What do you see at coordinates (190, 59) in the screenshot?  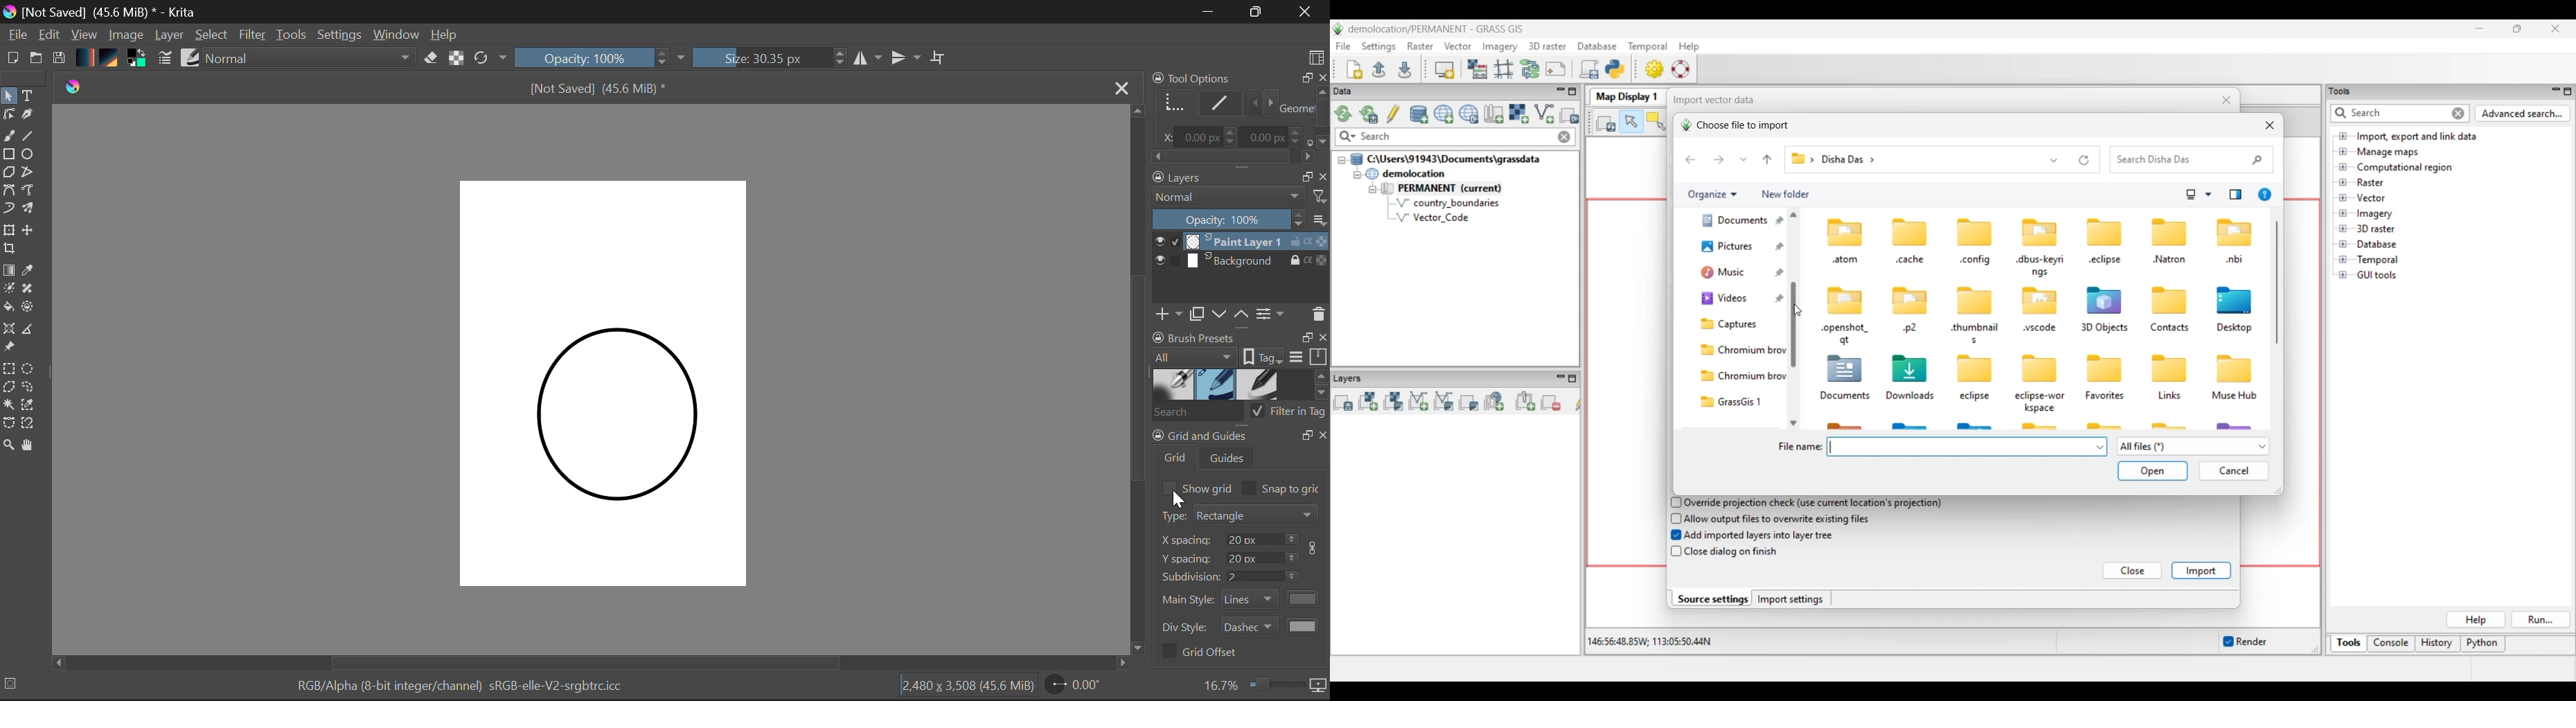 I see `Brush Presets` at bounding box center [190, 59].